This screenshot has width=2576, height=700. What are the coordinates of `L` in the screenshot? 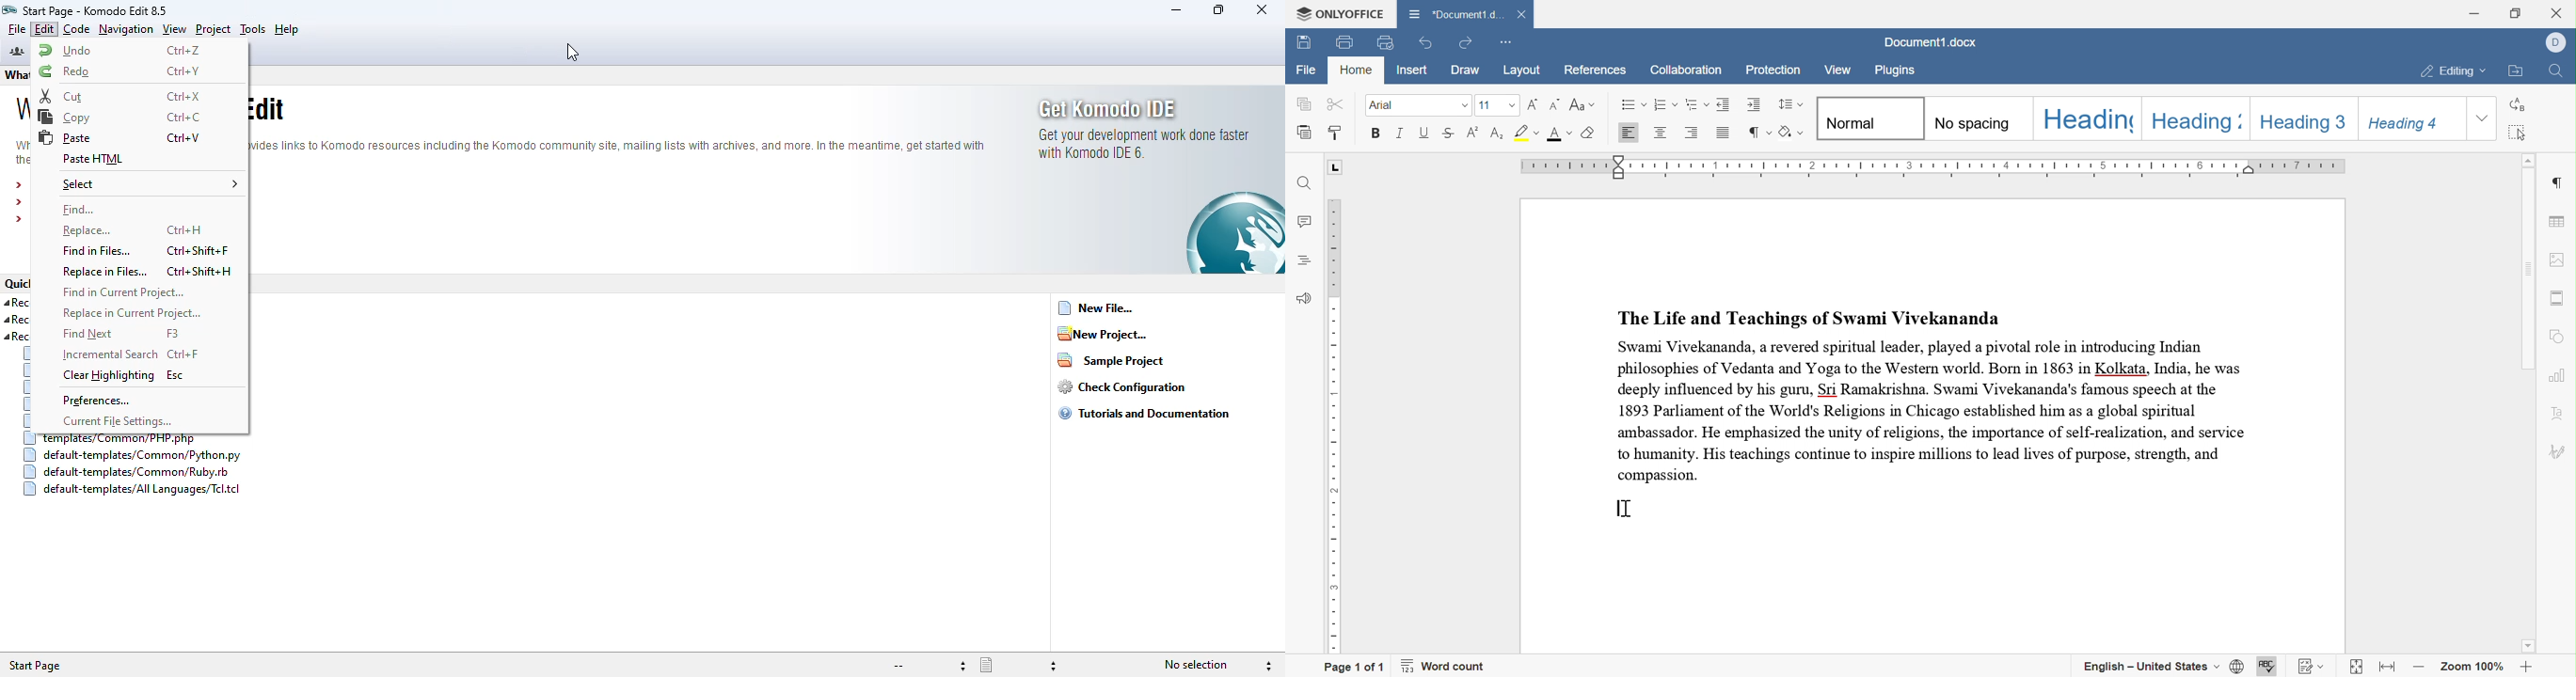 It's located at (1337, 168).